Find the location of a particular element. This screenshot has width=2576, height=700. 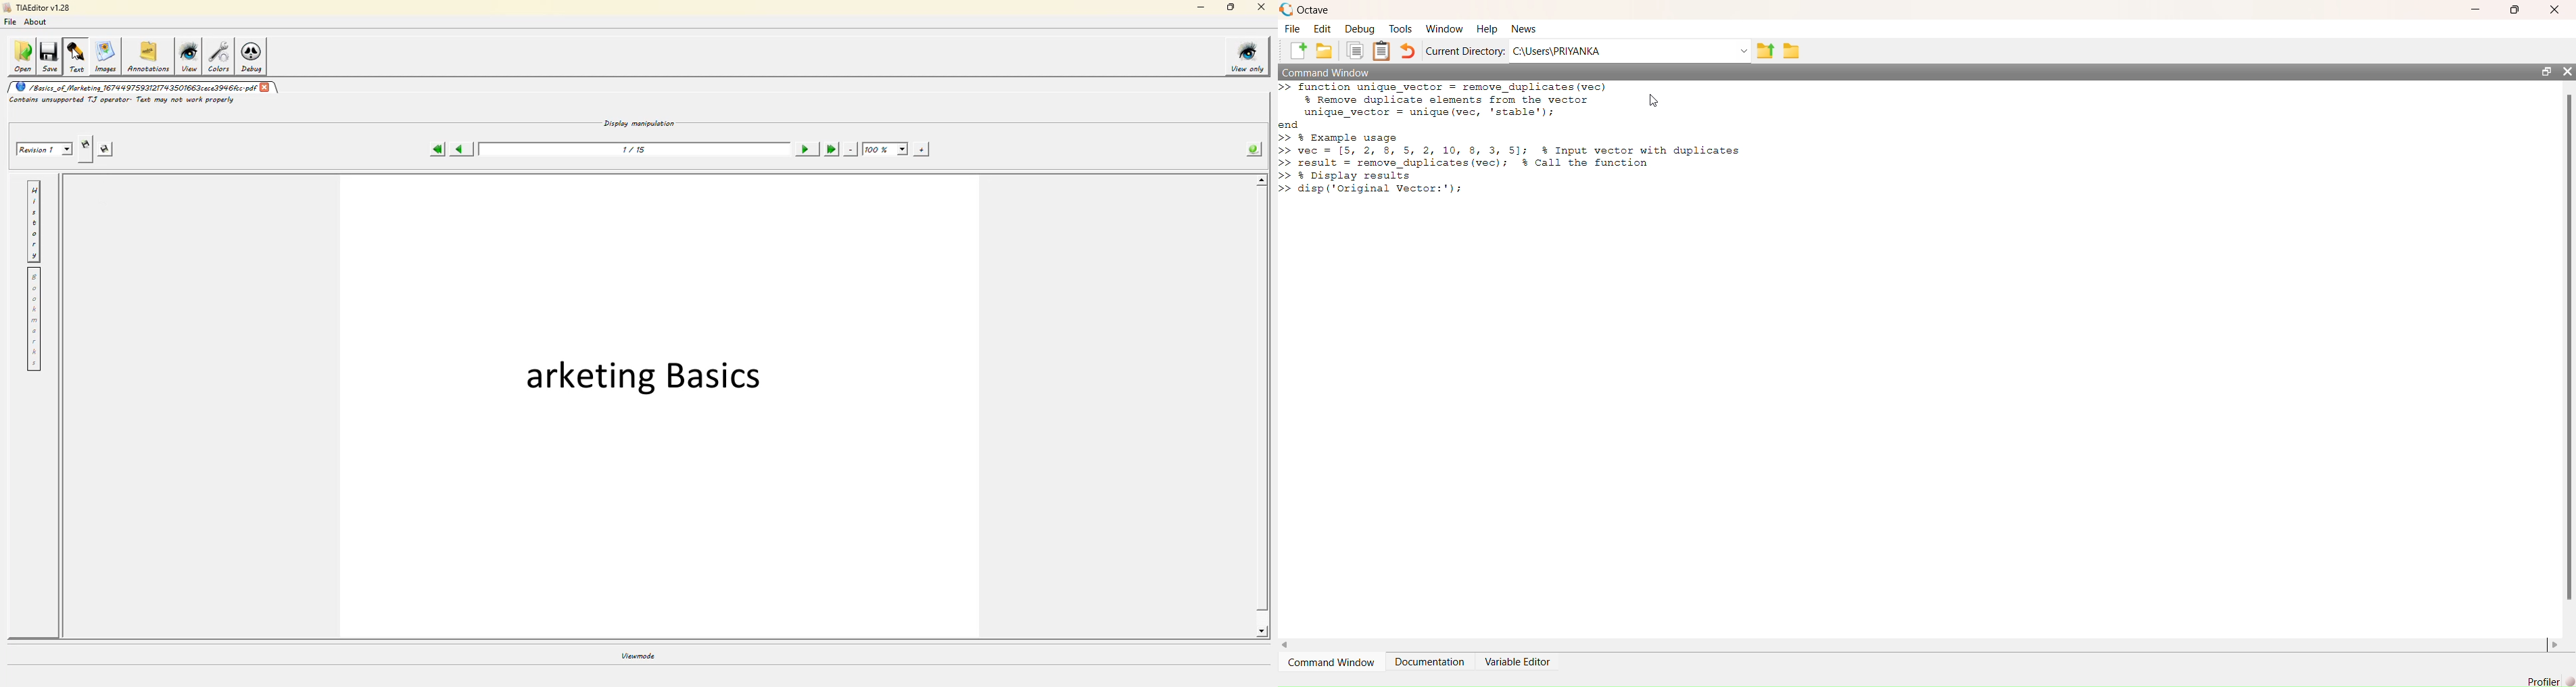

undo is located at coordinates (1407, 51).